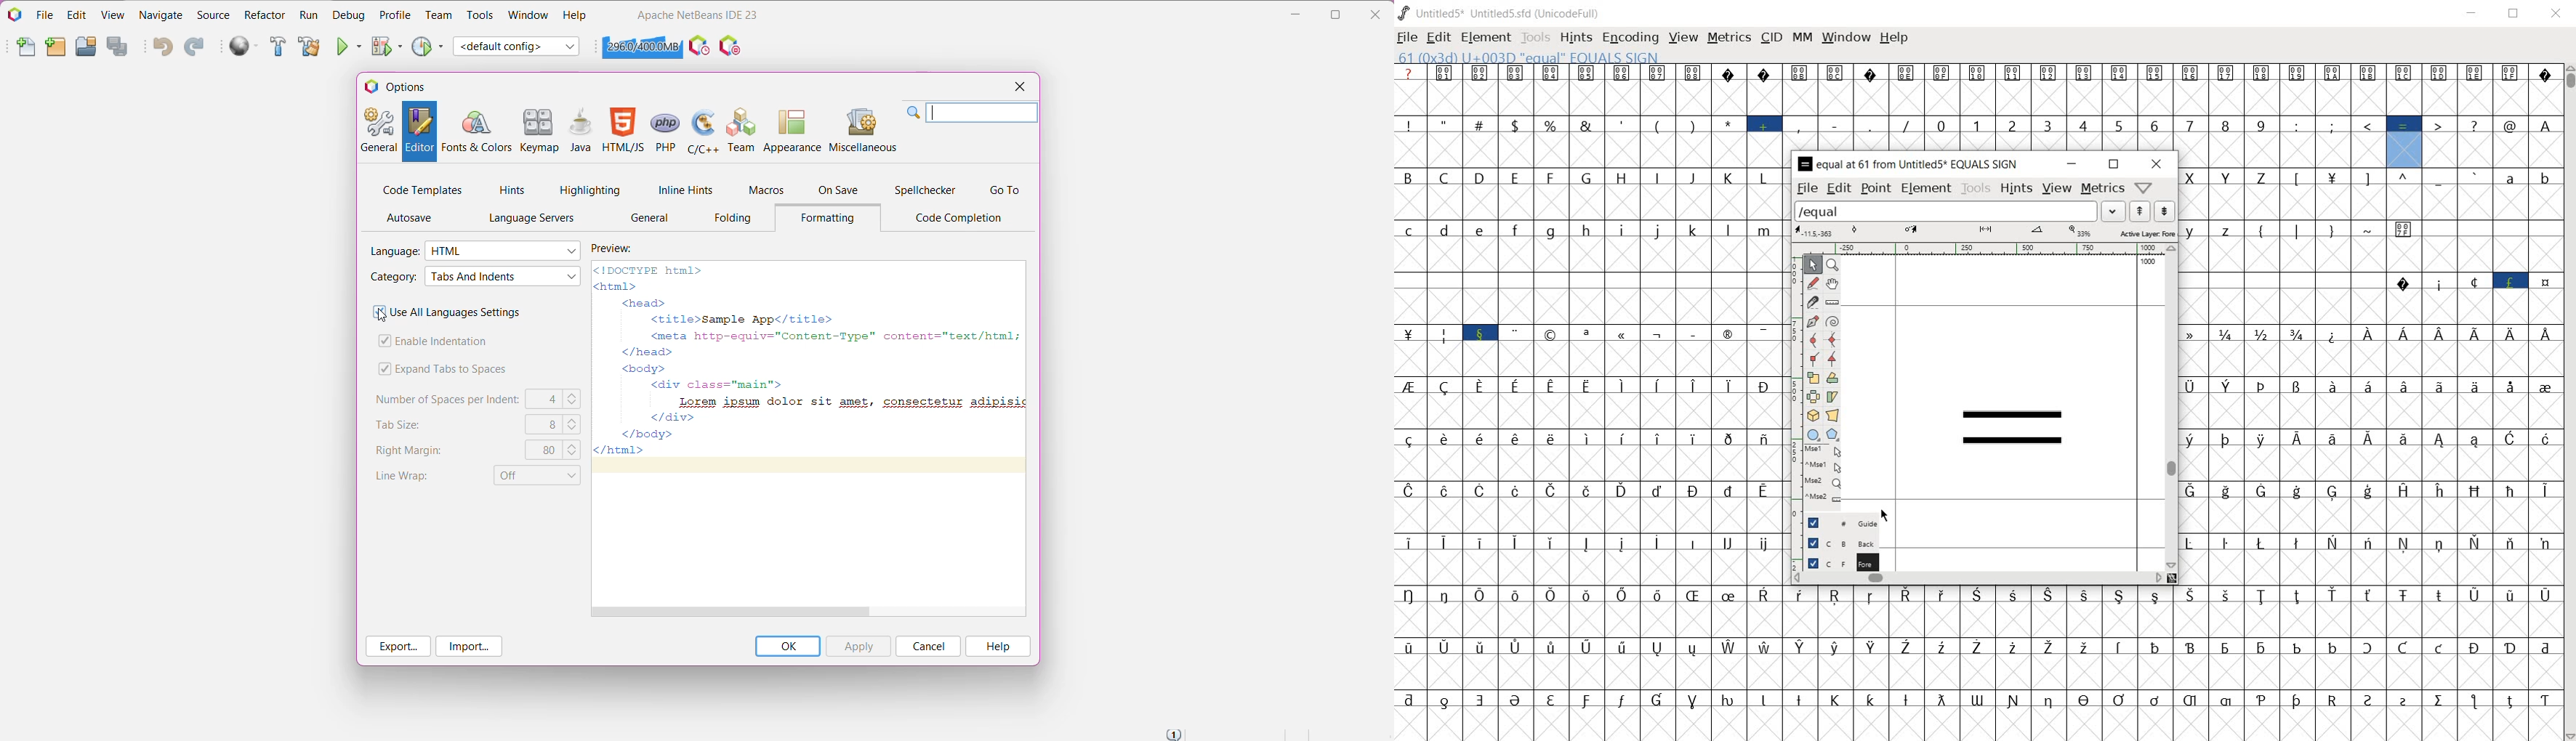  Describe the element at coordinates (1834, 561) in the screenshot. I see `FOREGROUND` at that location.